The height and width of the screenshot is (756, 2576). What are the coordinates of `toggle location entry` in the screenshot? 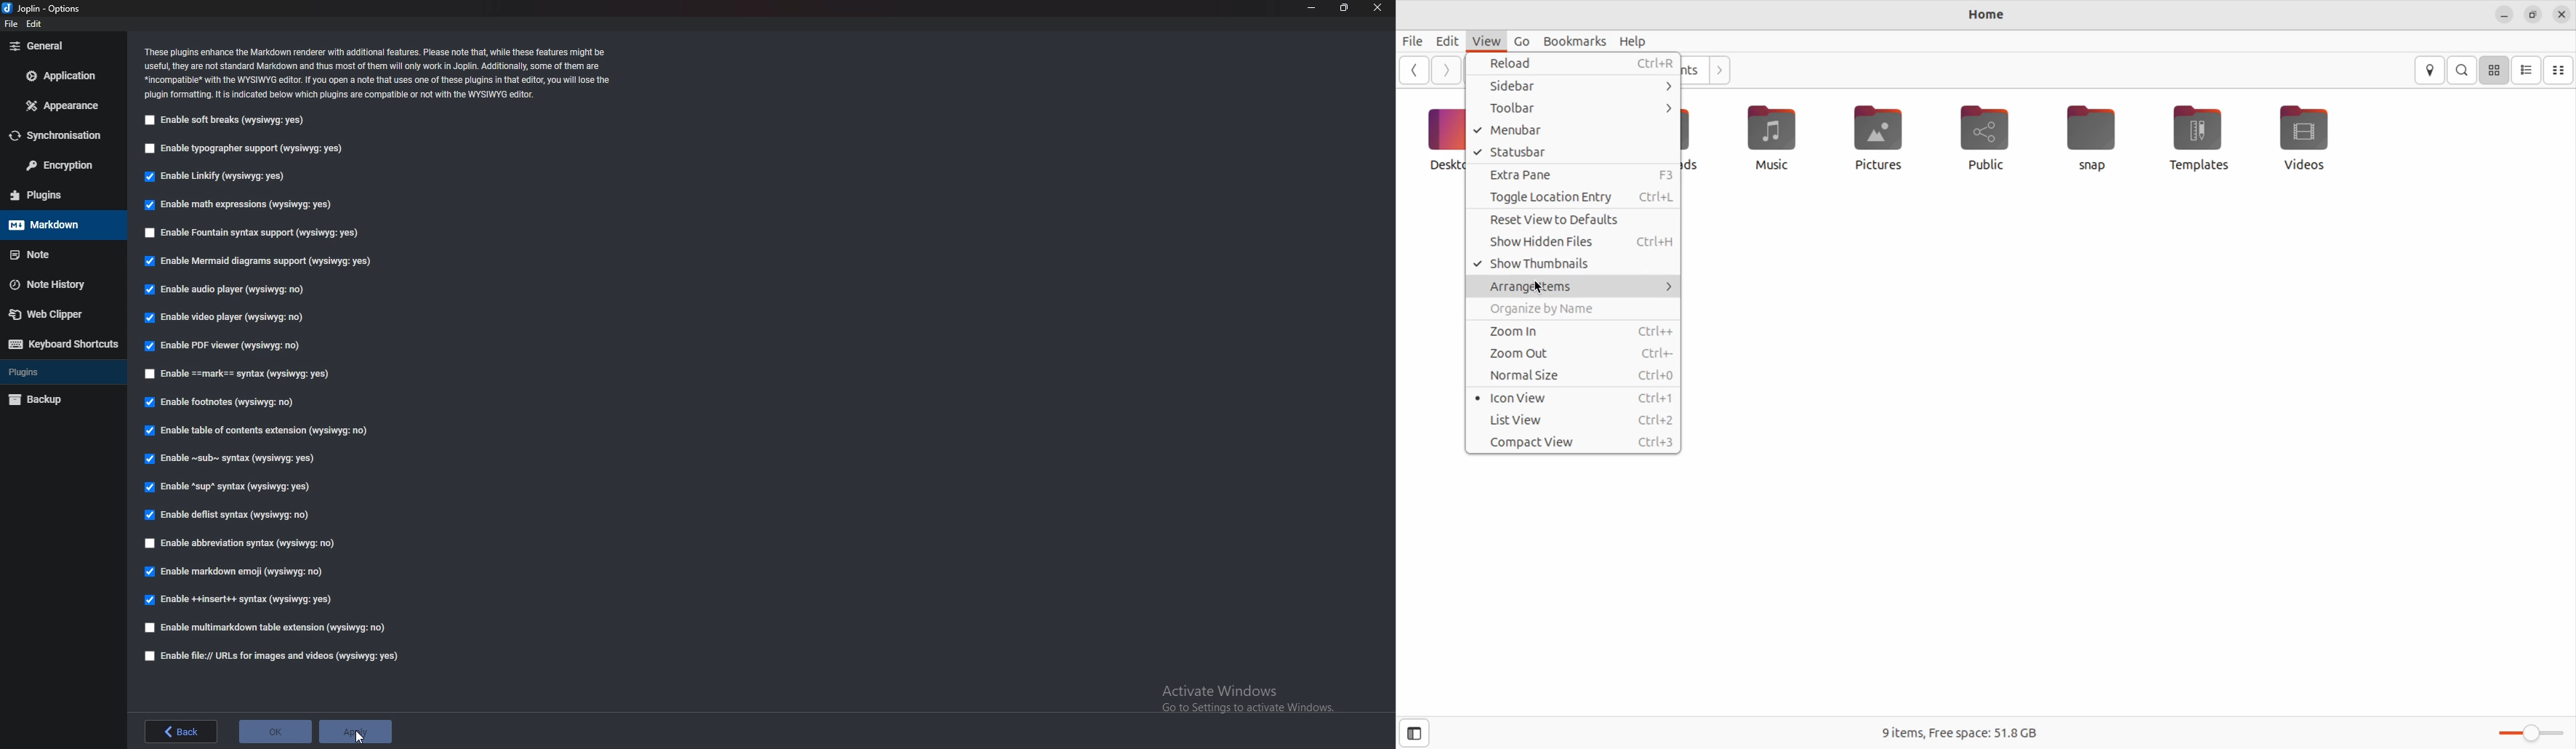 It's located at (1572, 197).